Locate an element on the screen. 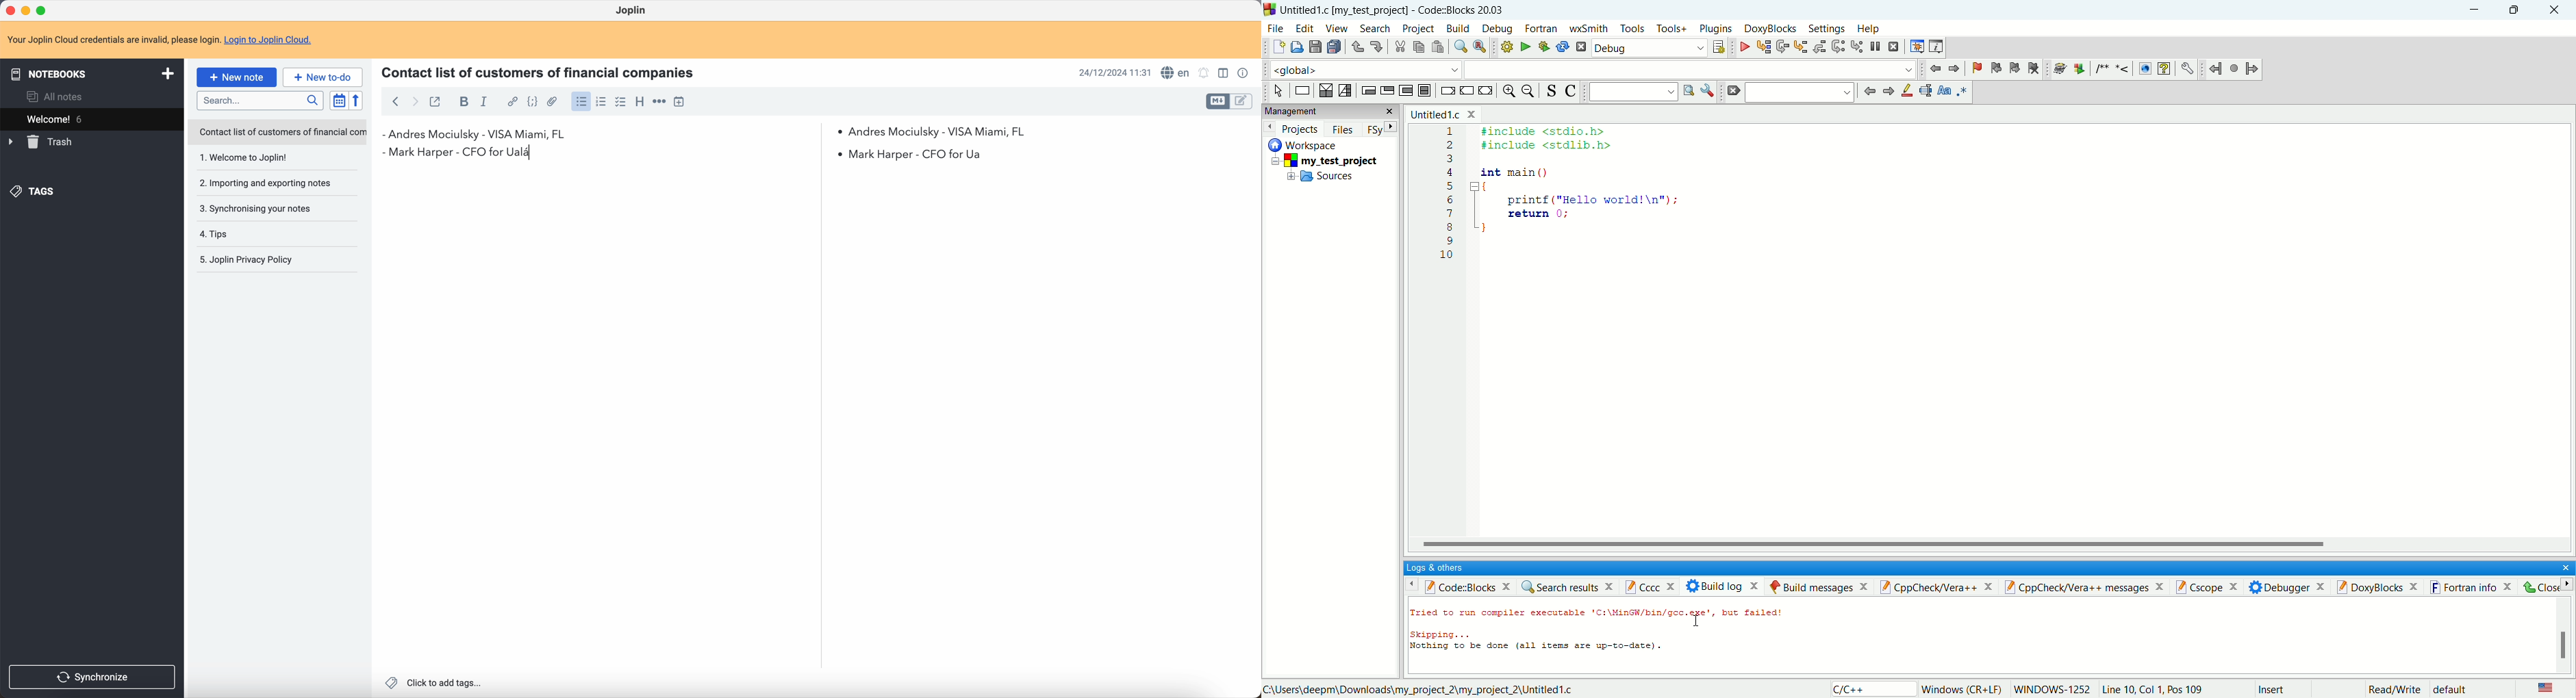 The image size is (2576, 700). code is located at coordinates (532, 102).